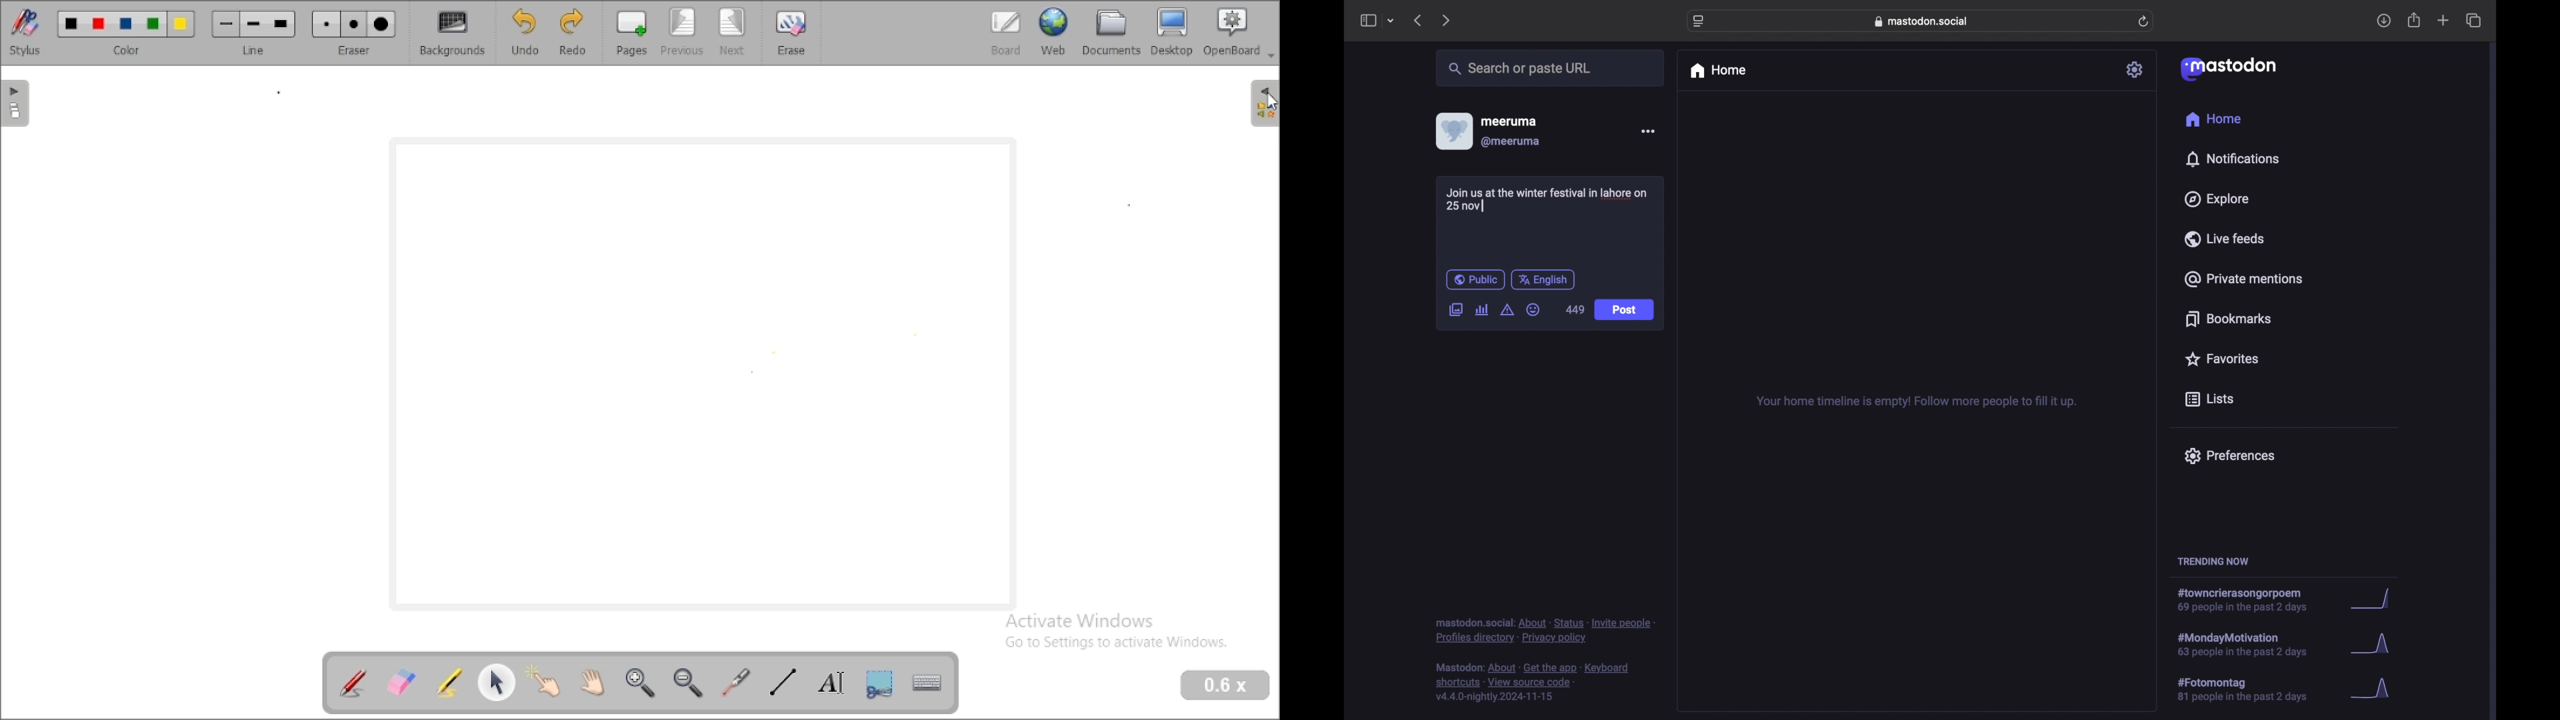 The image size is (2576, 728). What do you see at coordinates (2375, 689) in the screenshot?
I see `graph` at bounding box center [2375, 689].